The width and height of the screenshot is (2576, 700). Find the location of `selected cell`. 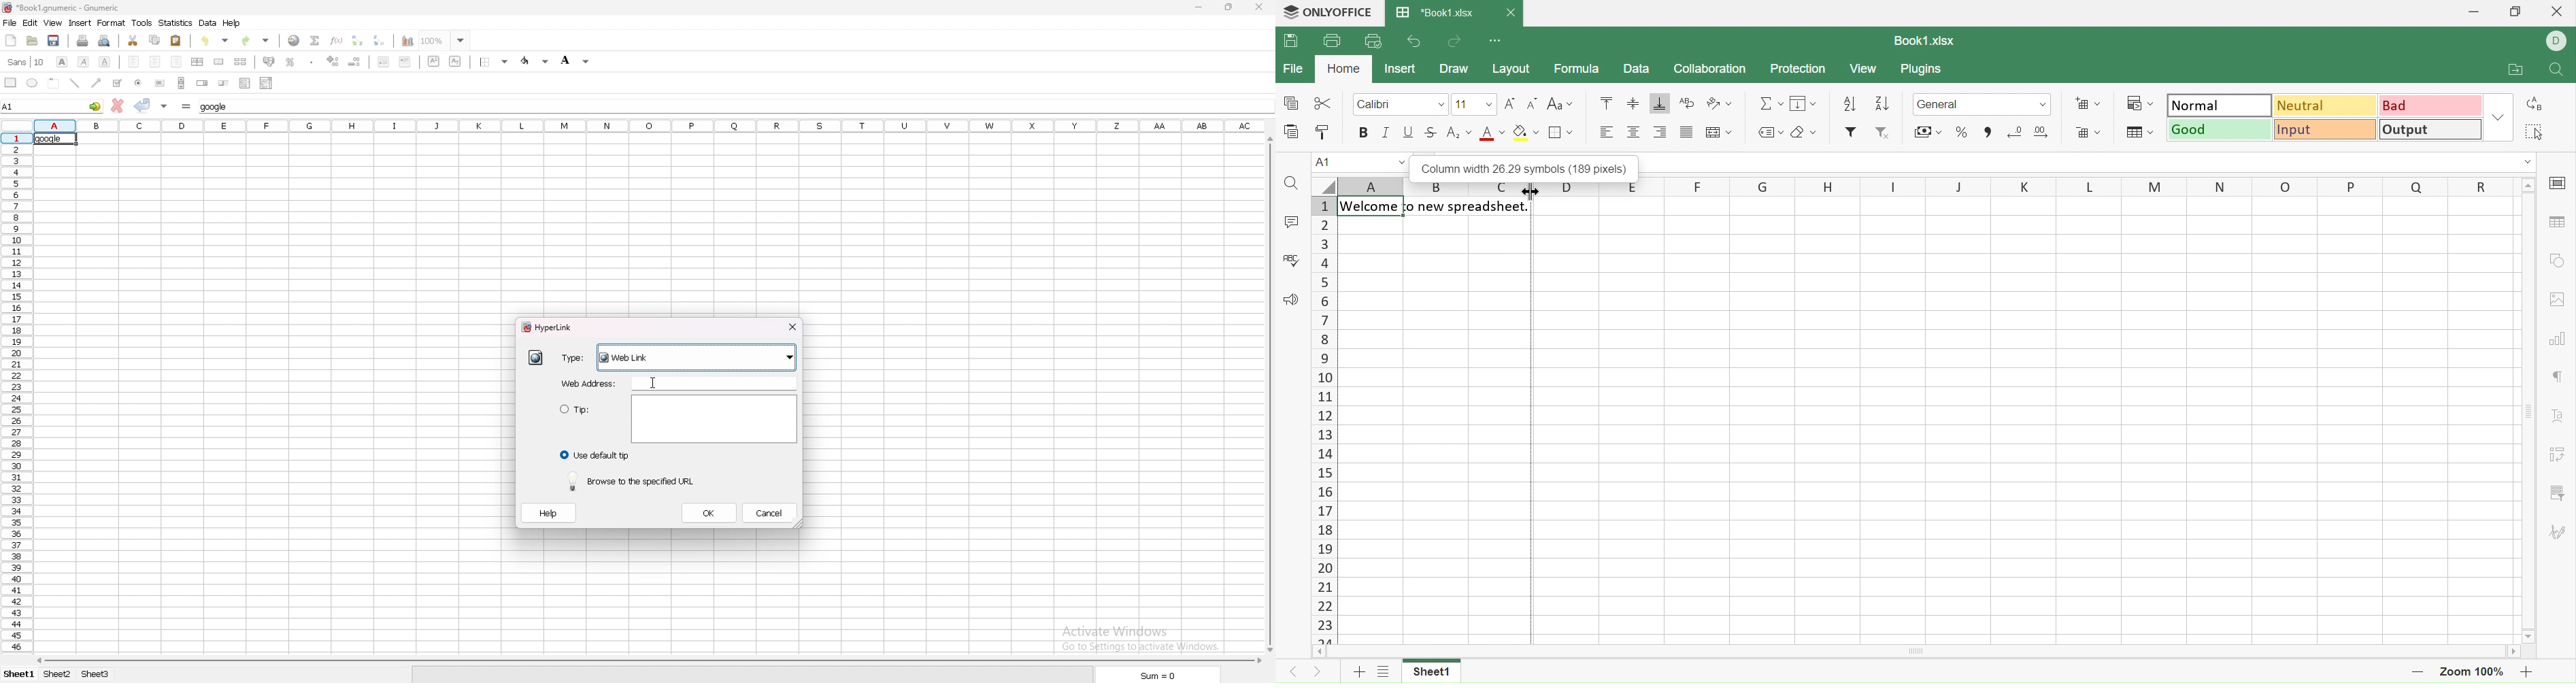

selected cell is located at coordinates (54, 139).